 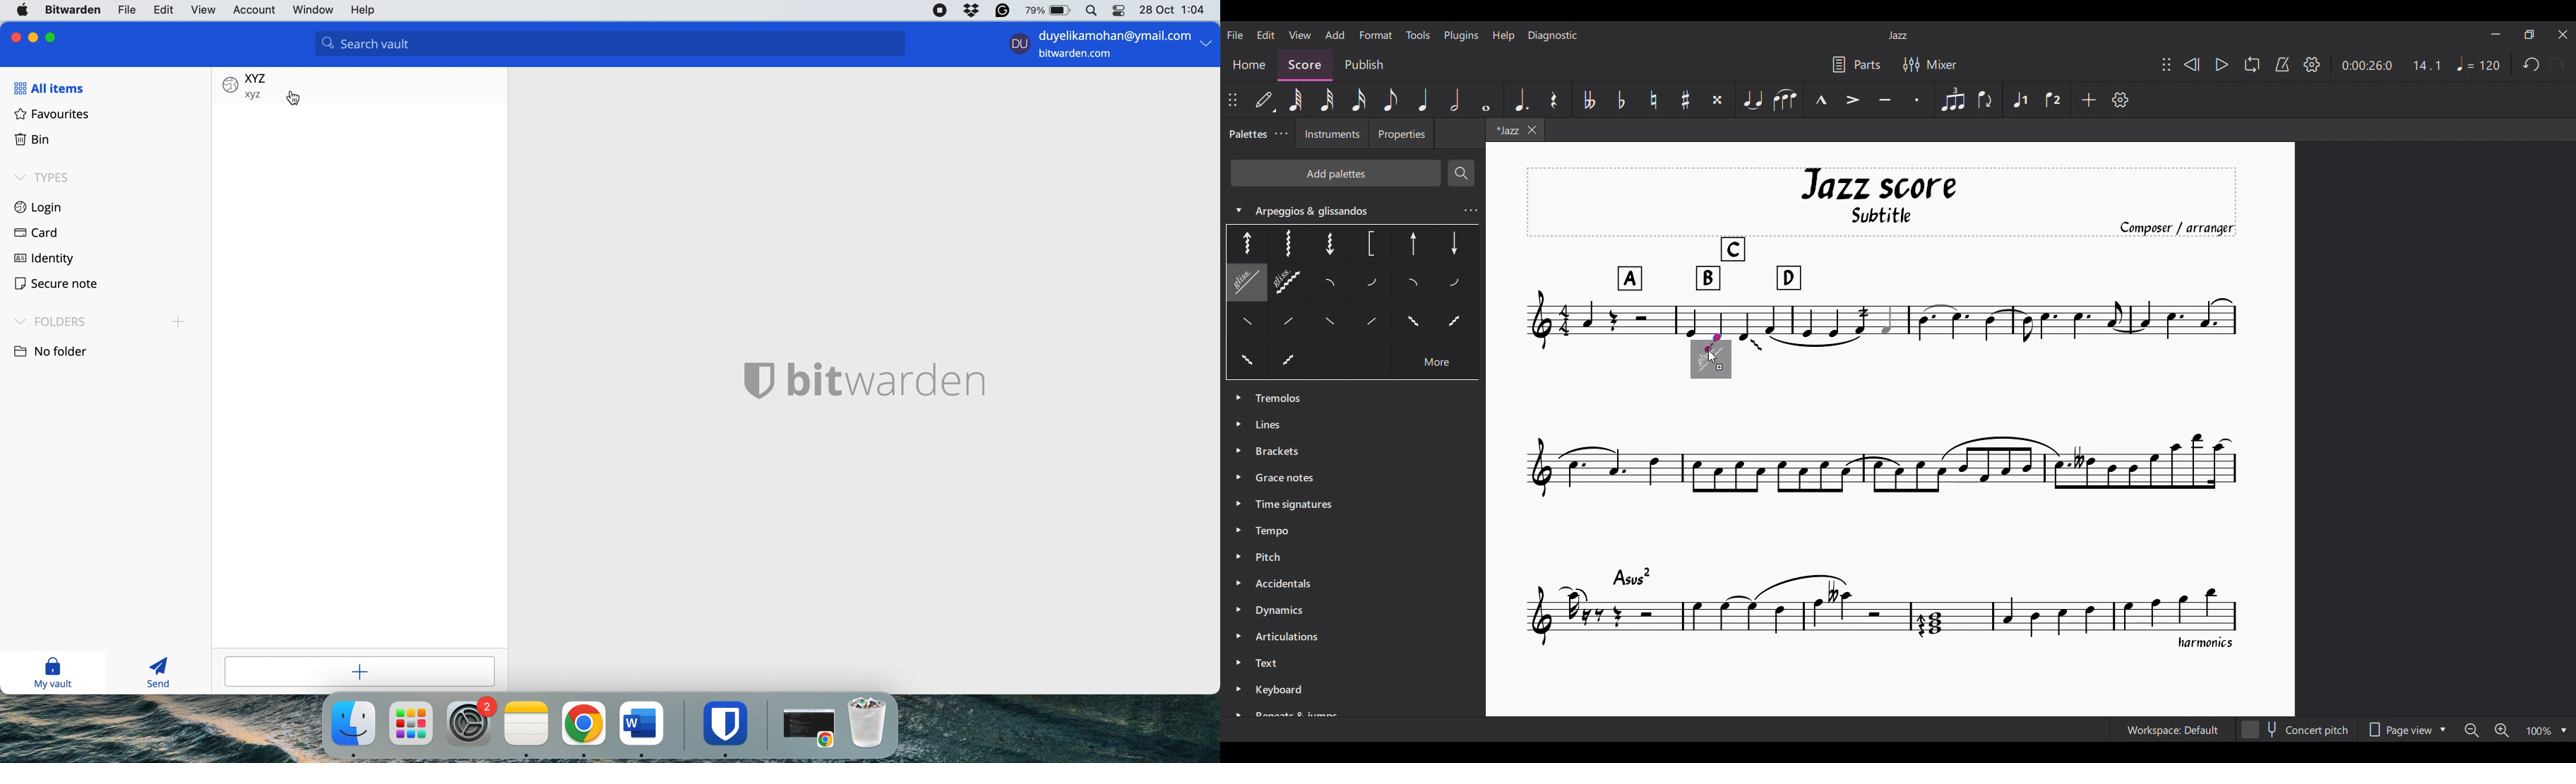 I want to click on Change position, so click(x=2166, y=64).